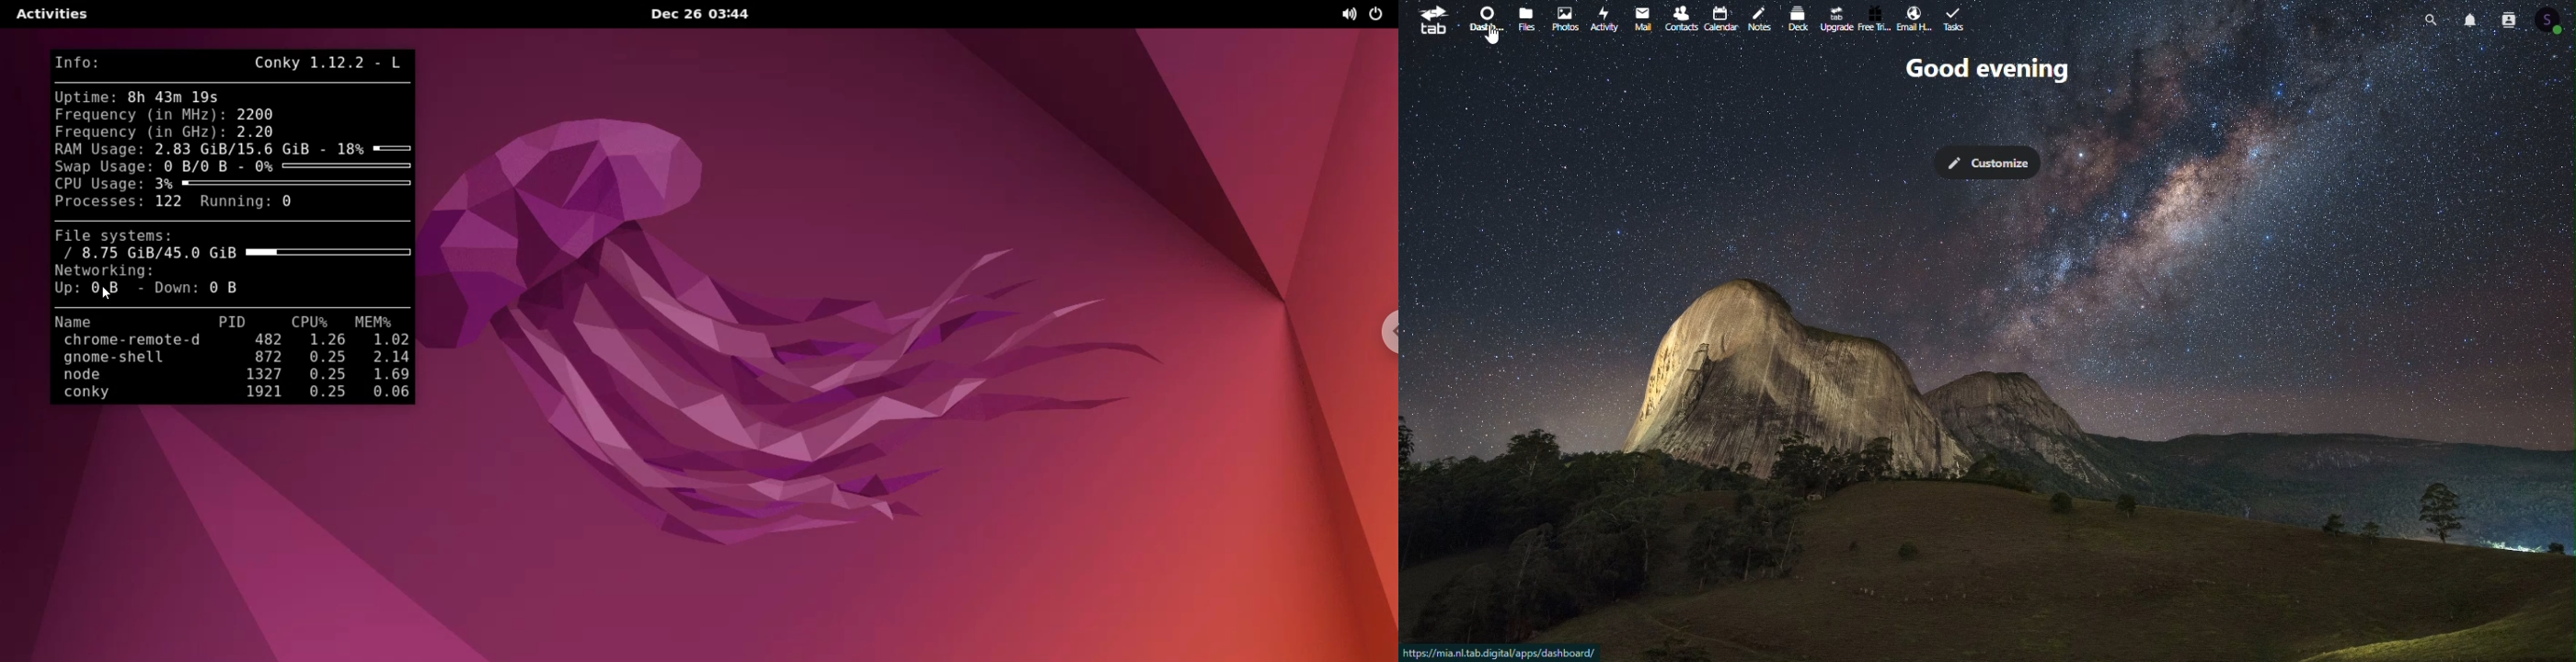 The image size is (2576, 672). Describe the element at coordinates (1502, 651) in the screenshot. I see `URL` at that location.